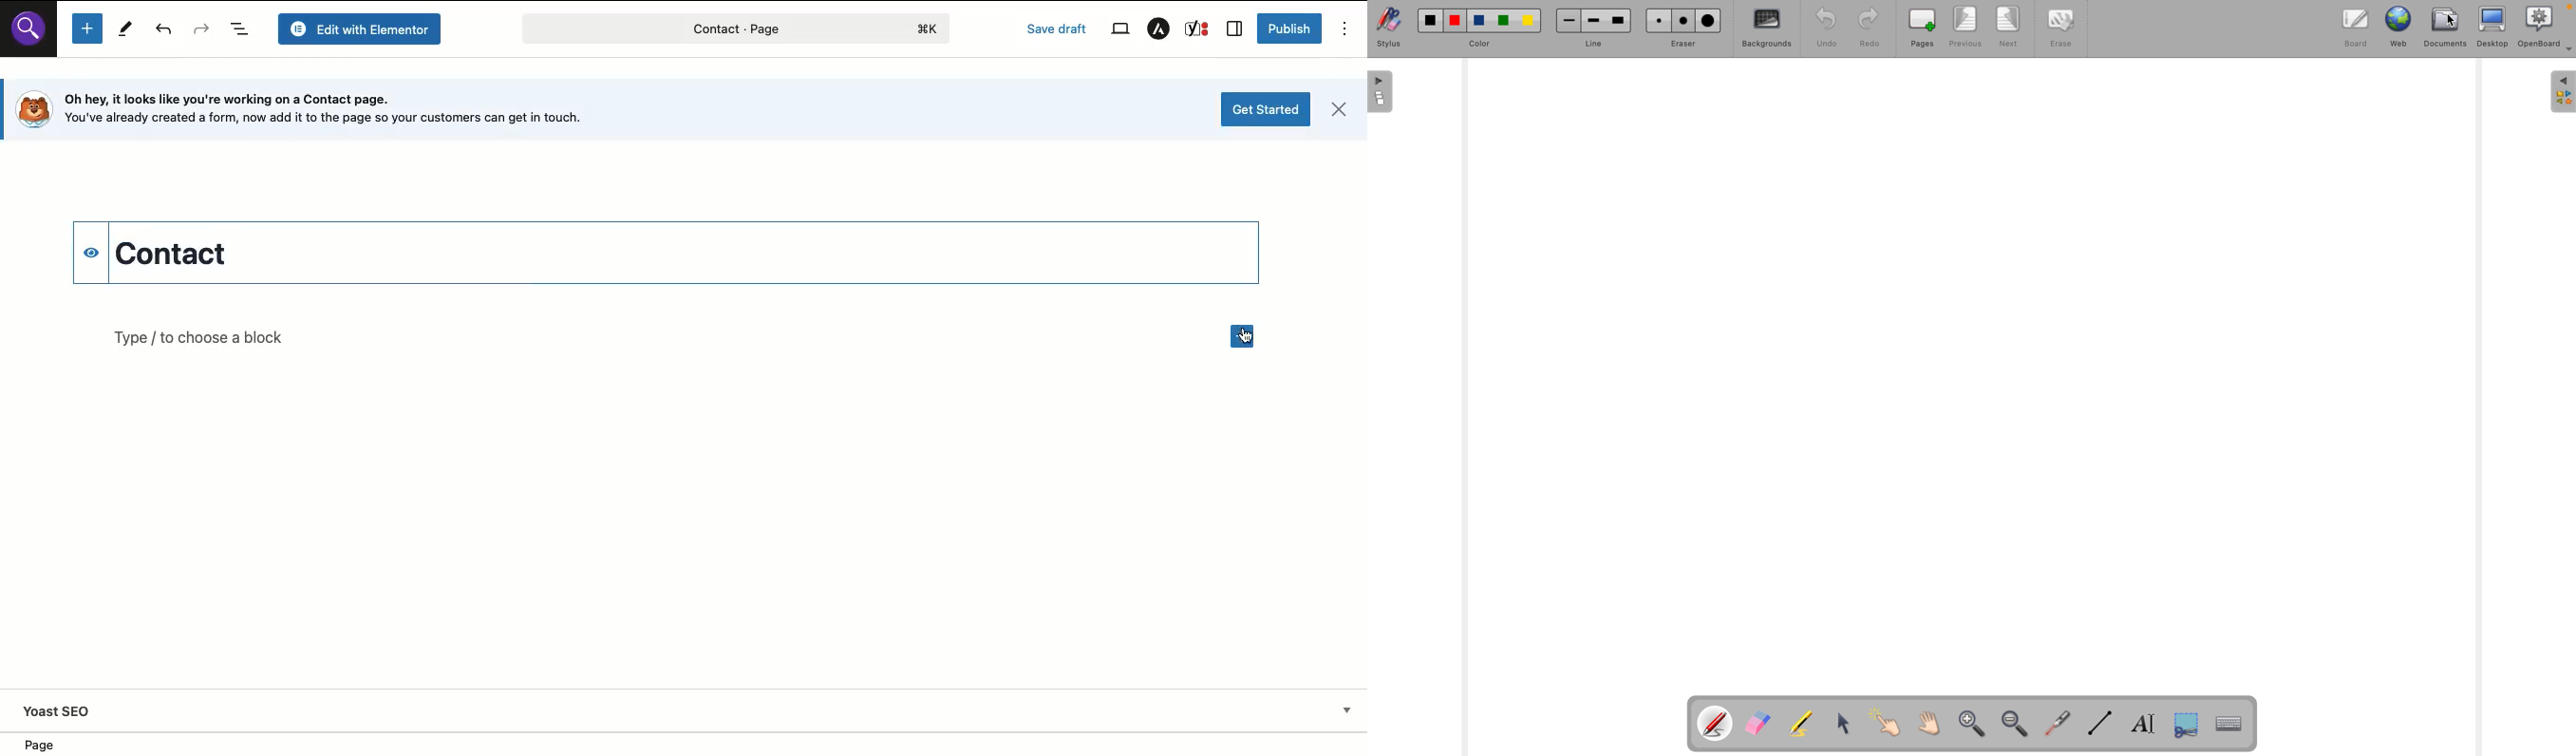  What do you see at coordinates (1969, 29) in the screenshot?
I see `previous` at bounding box center [1969, 29].